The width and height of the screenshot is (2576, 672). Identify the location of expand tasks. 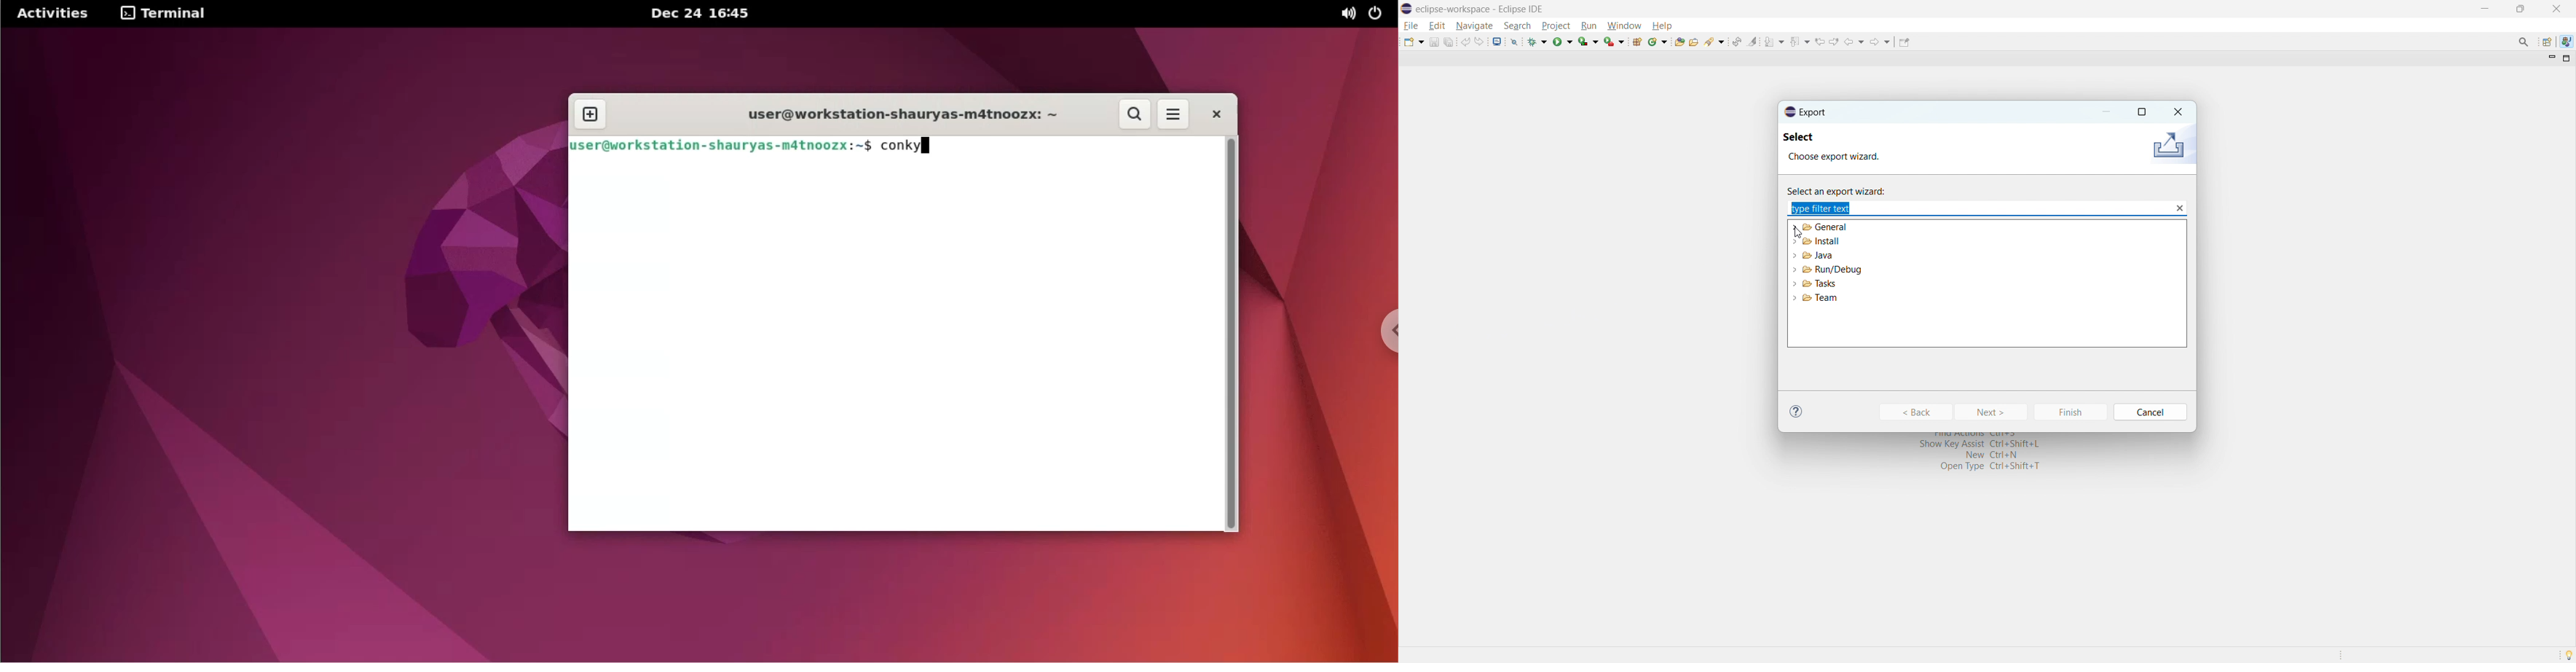
(1795, 284).